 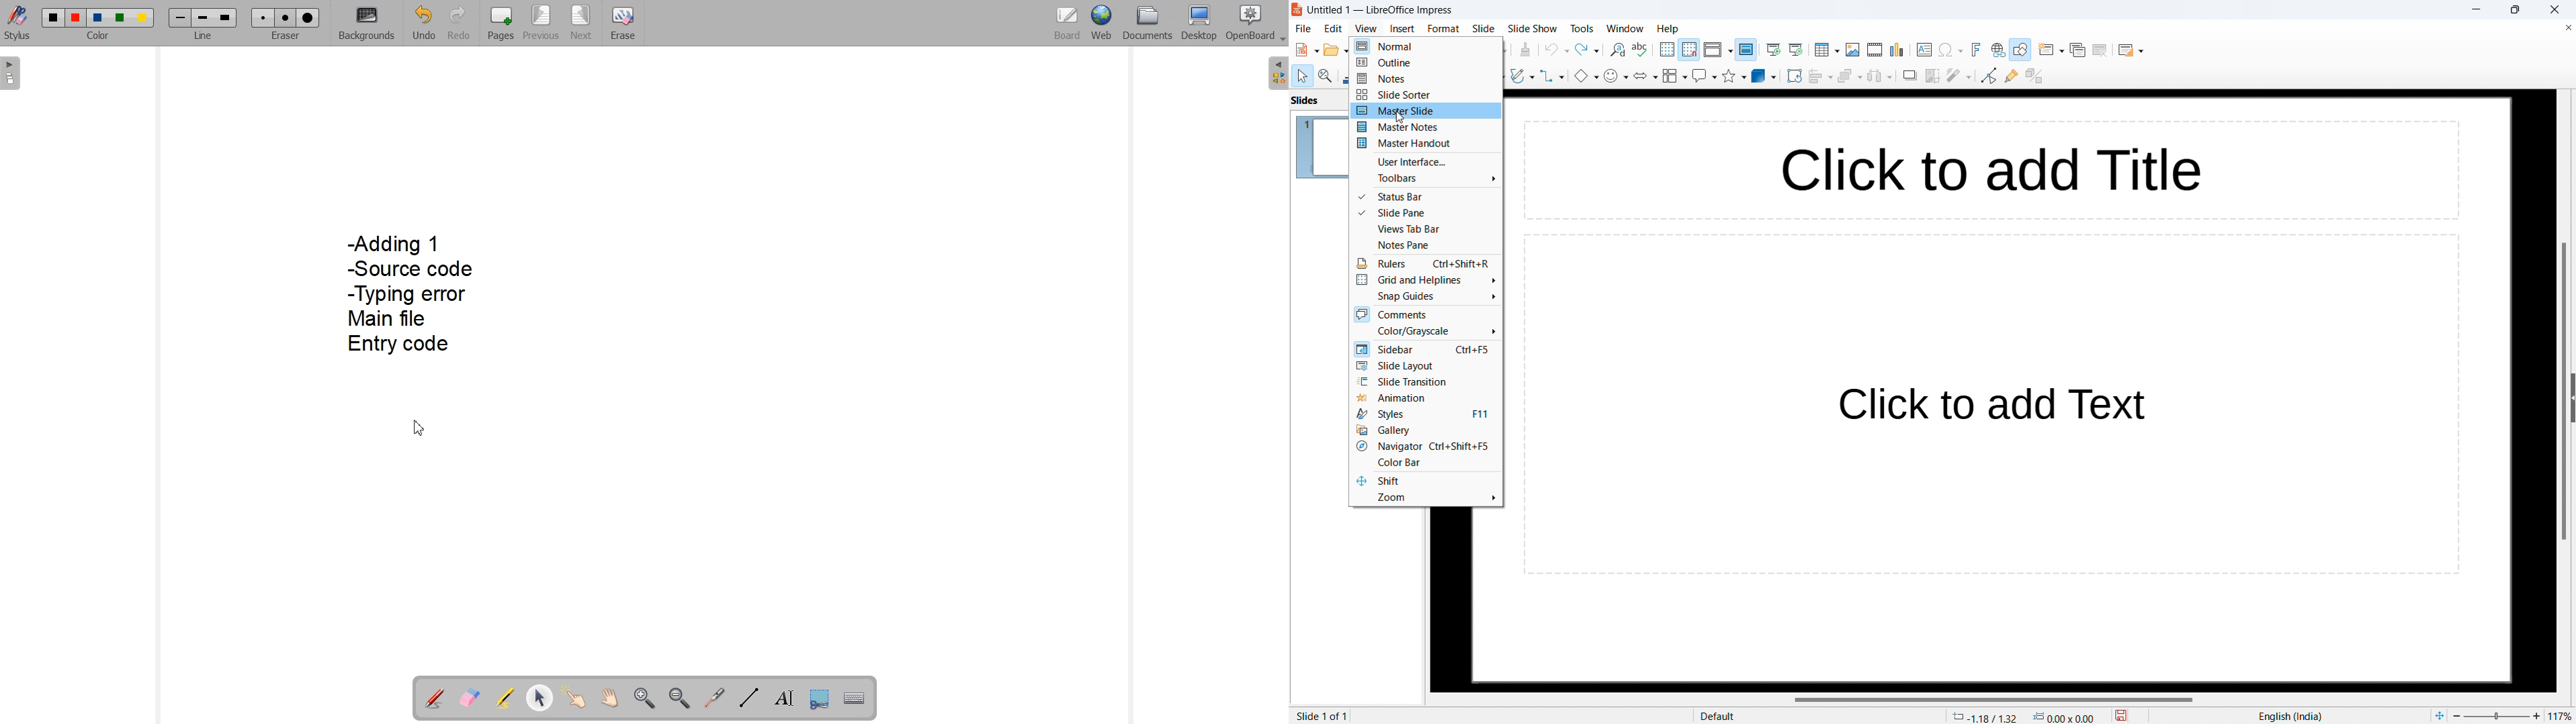 I want to click on color/grayscale, so click(x=1426, y=332).